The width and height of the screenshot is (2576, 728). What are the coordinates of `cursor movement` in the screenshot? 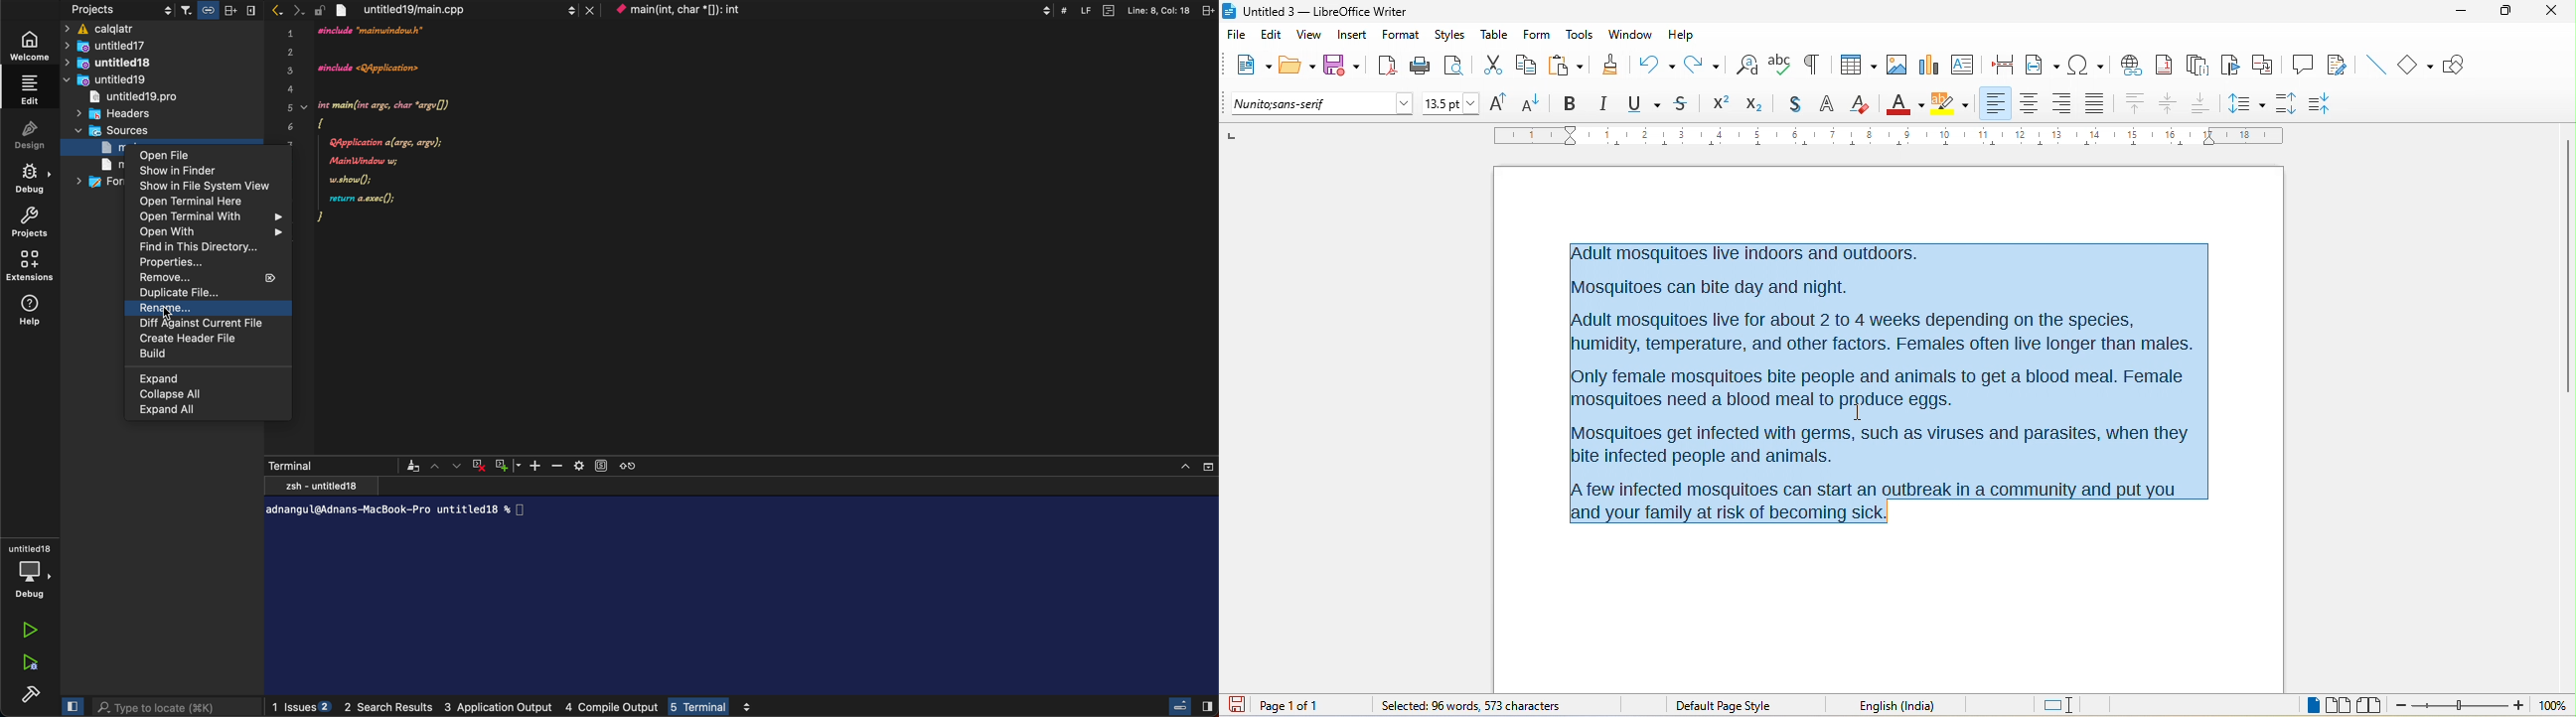 It's located at (1868, 415).